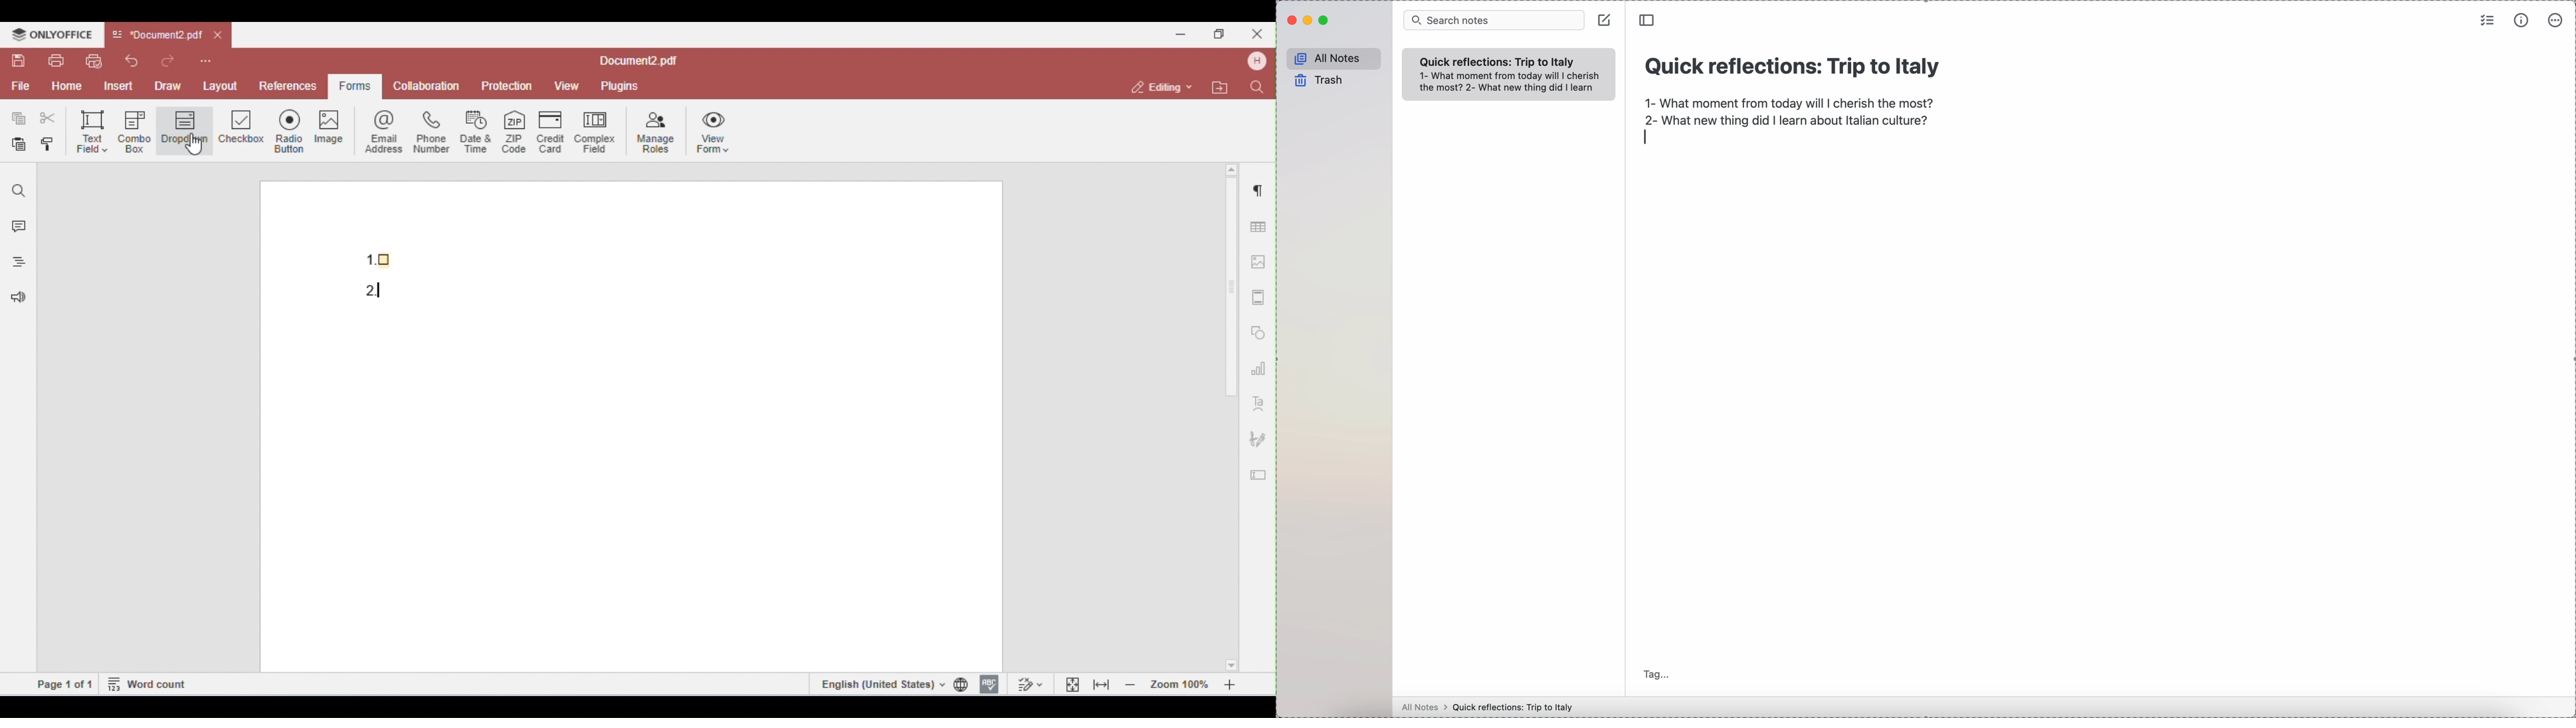 The image size is (2576, 728). Describe the element at coordinates (1309, 21) in the screenshot. I see `minimize` at that location.